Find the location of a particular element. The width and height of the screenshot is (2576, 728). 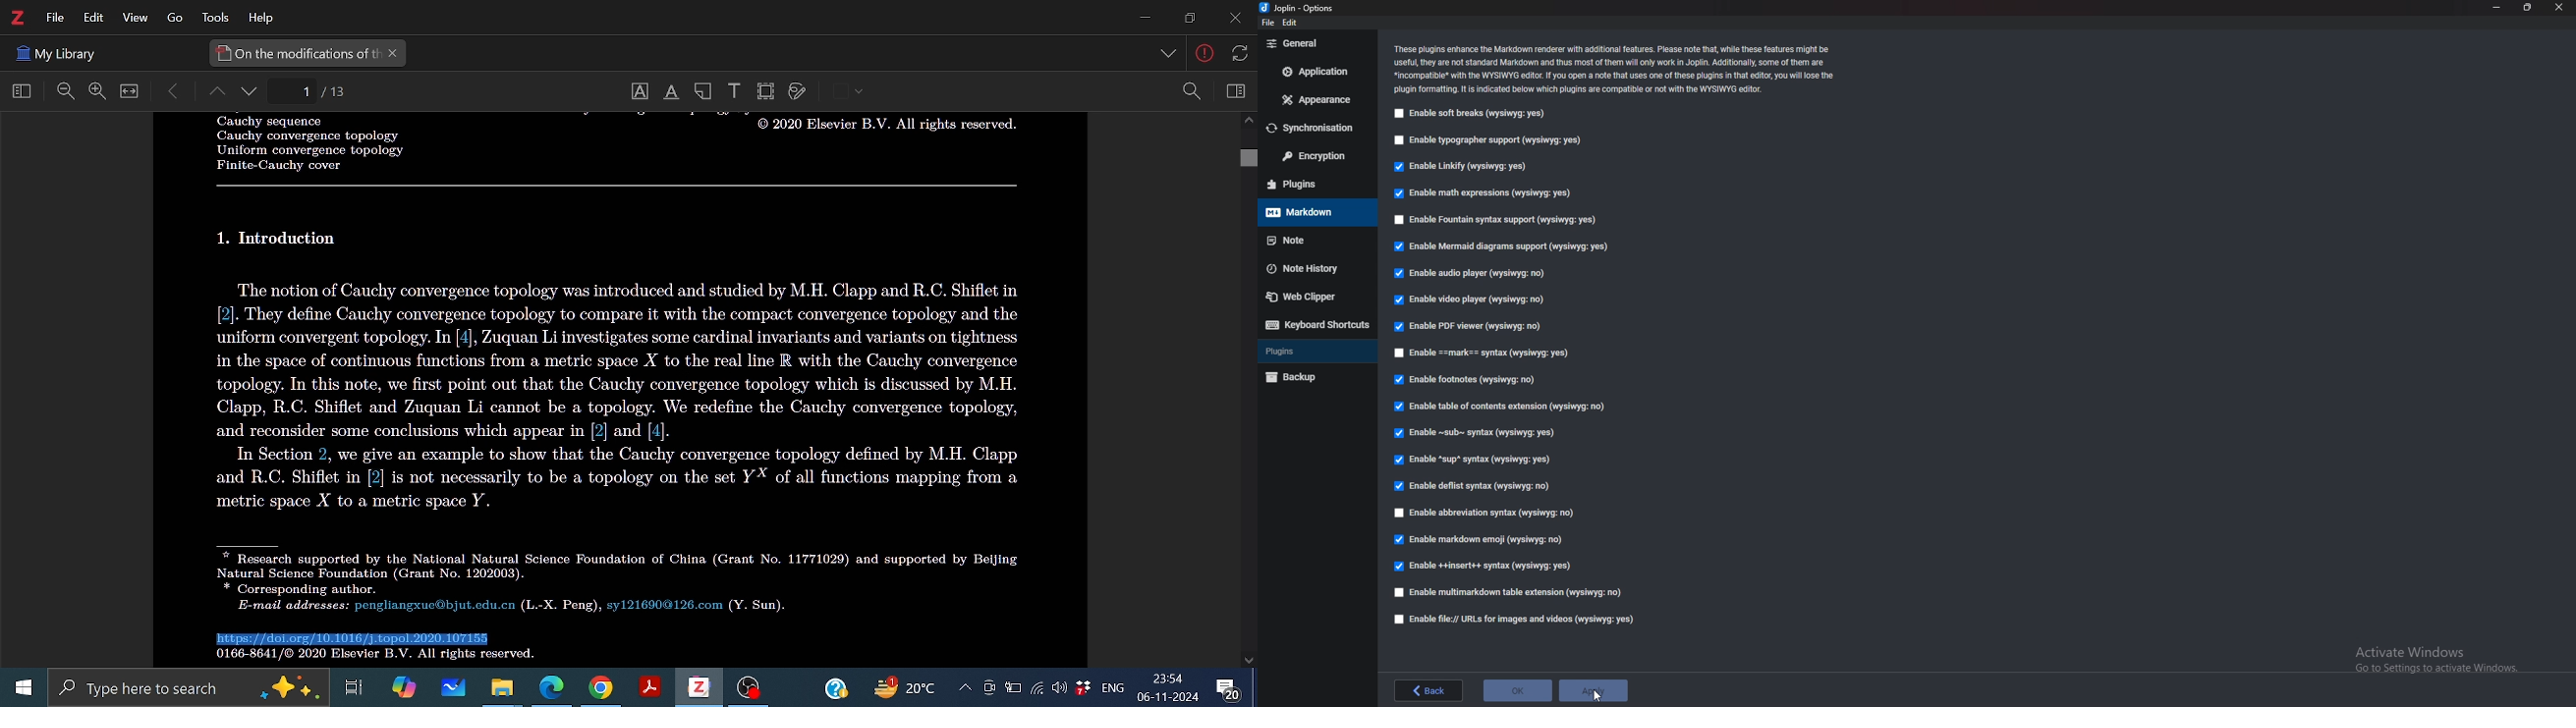

Whiteboard is located at coordinates (451, 688).